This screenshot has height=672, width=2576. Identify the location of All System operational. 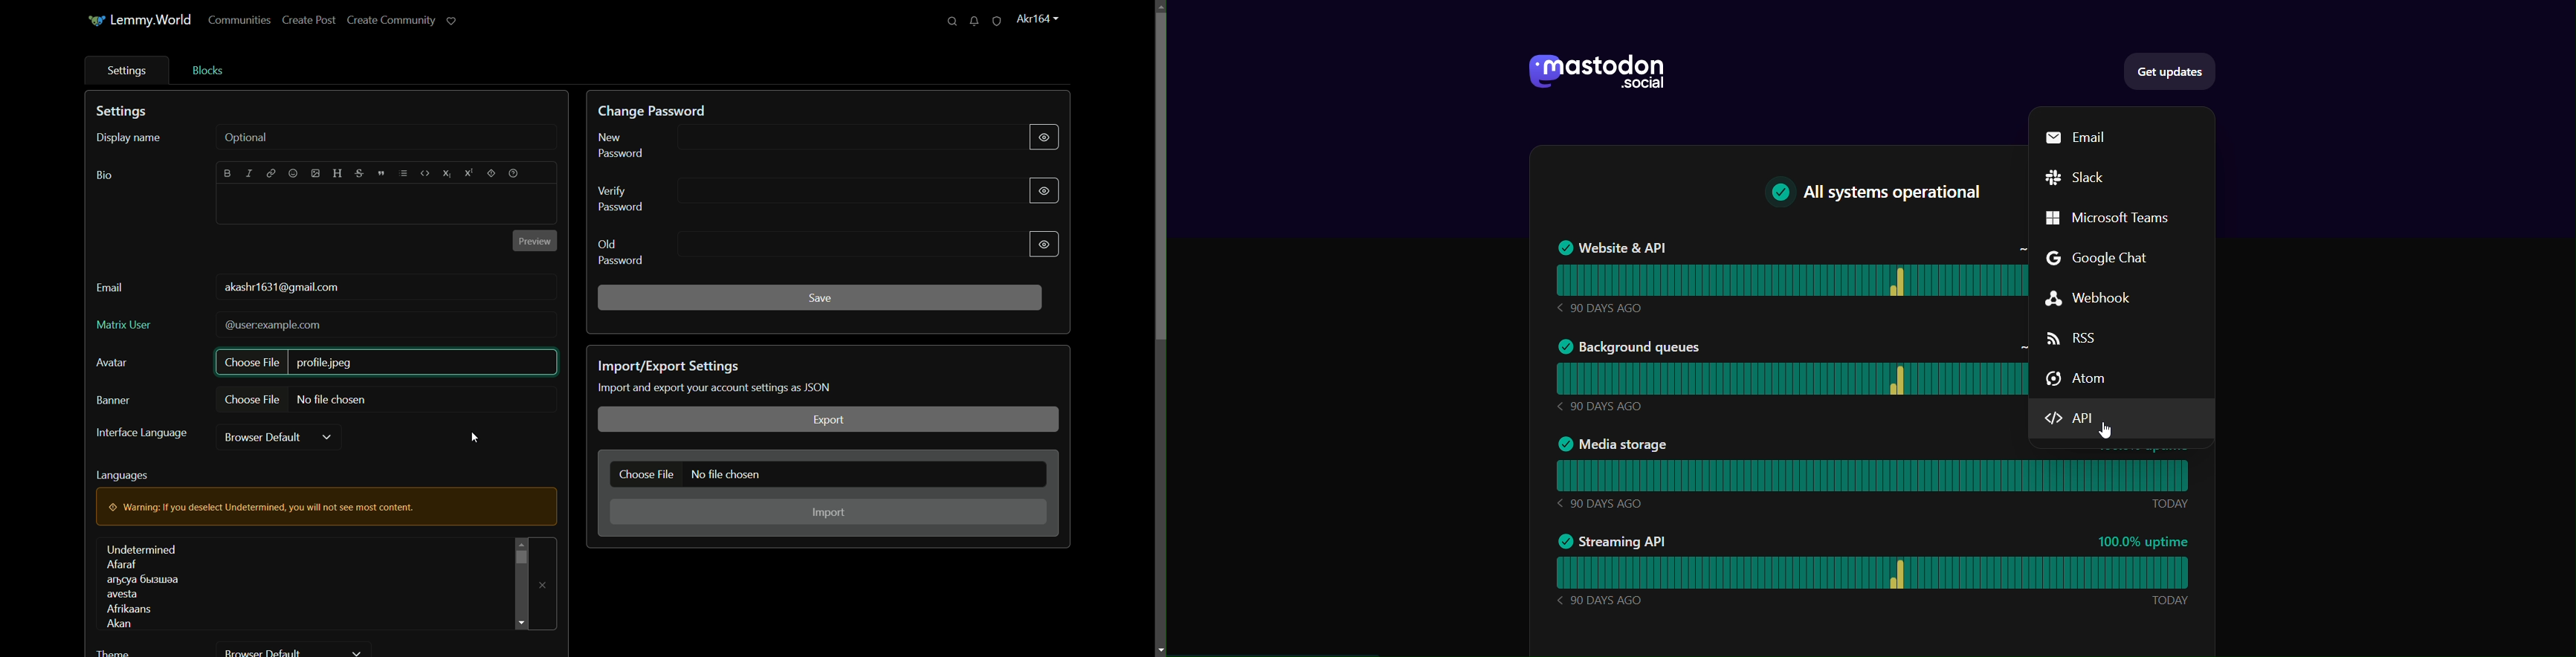
(1866, 194).